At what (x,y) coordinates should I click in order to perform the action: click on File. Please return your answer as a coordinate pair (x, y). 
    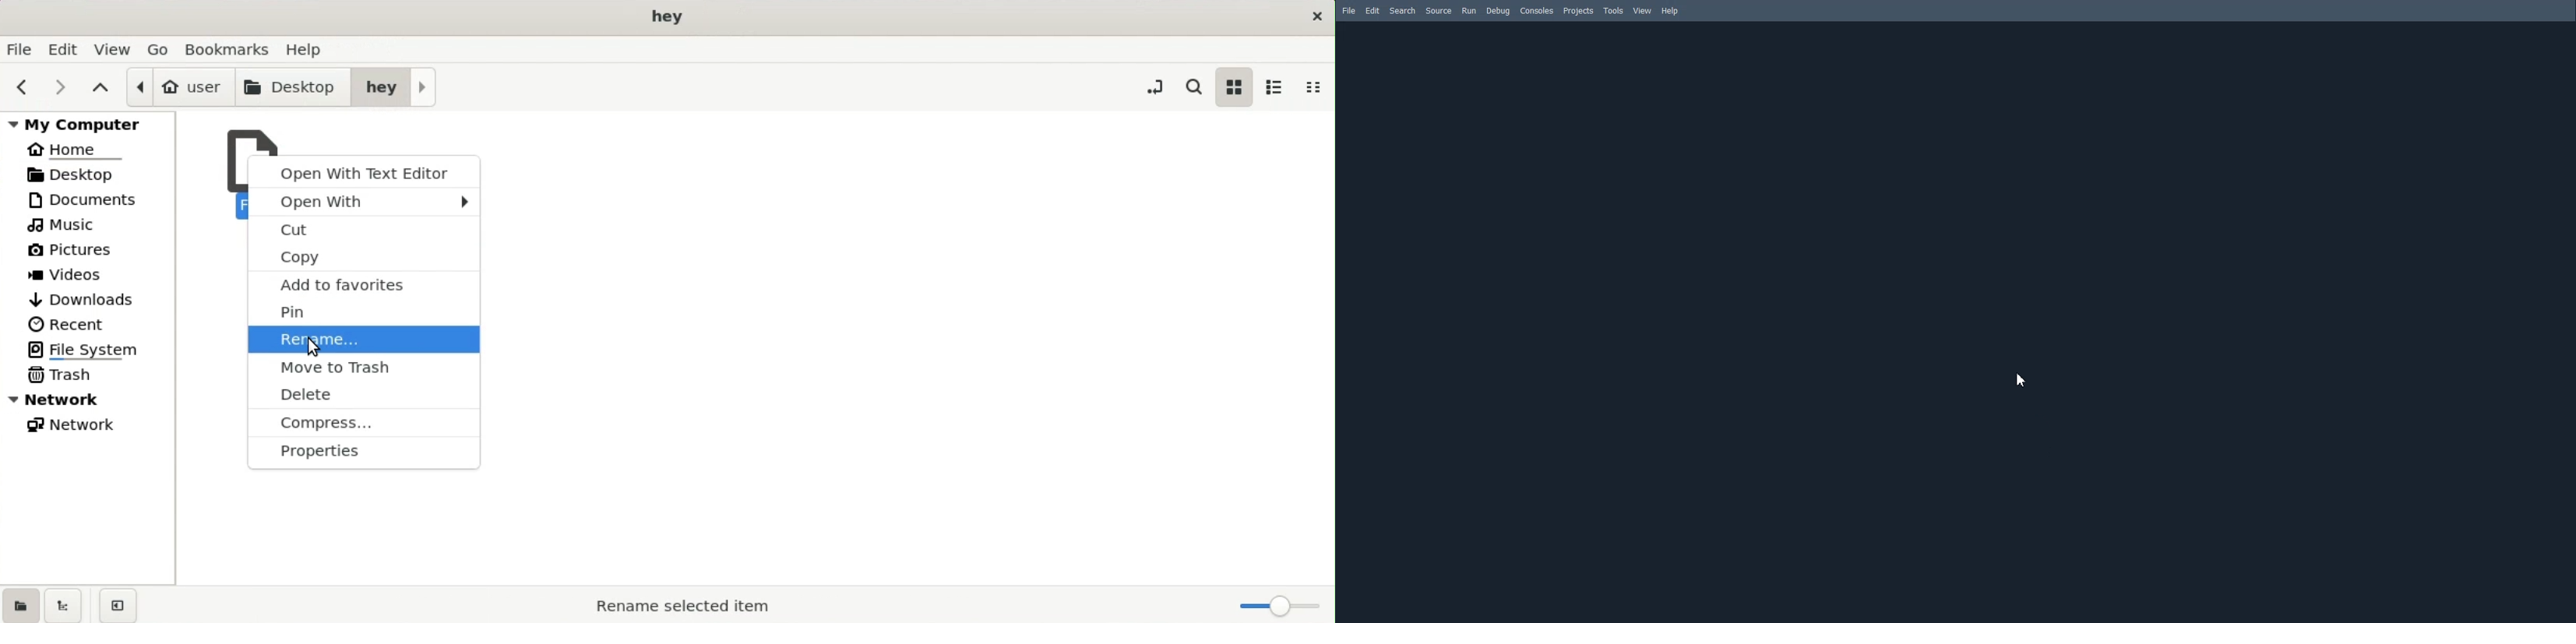
    Looking at the image, I should click on (1348, 10).